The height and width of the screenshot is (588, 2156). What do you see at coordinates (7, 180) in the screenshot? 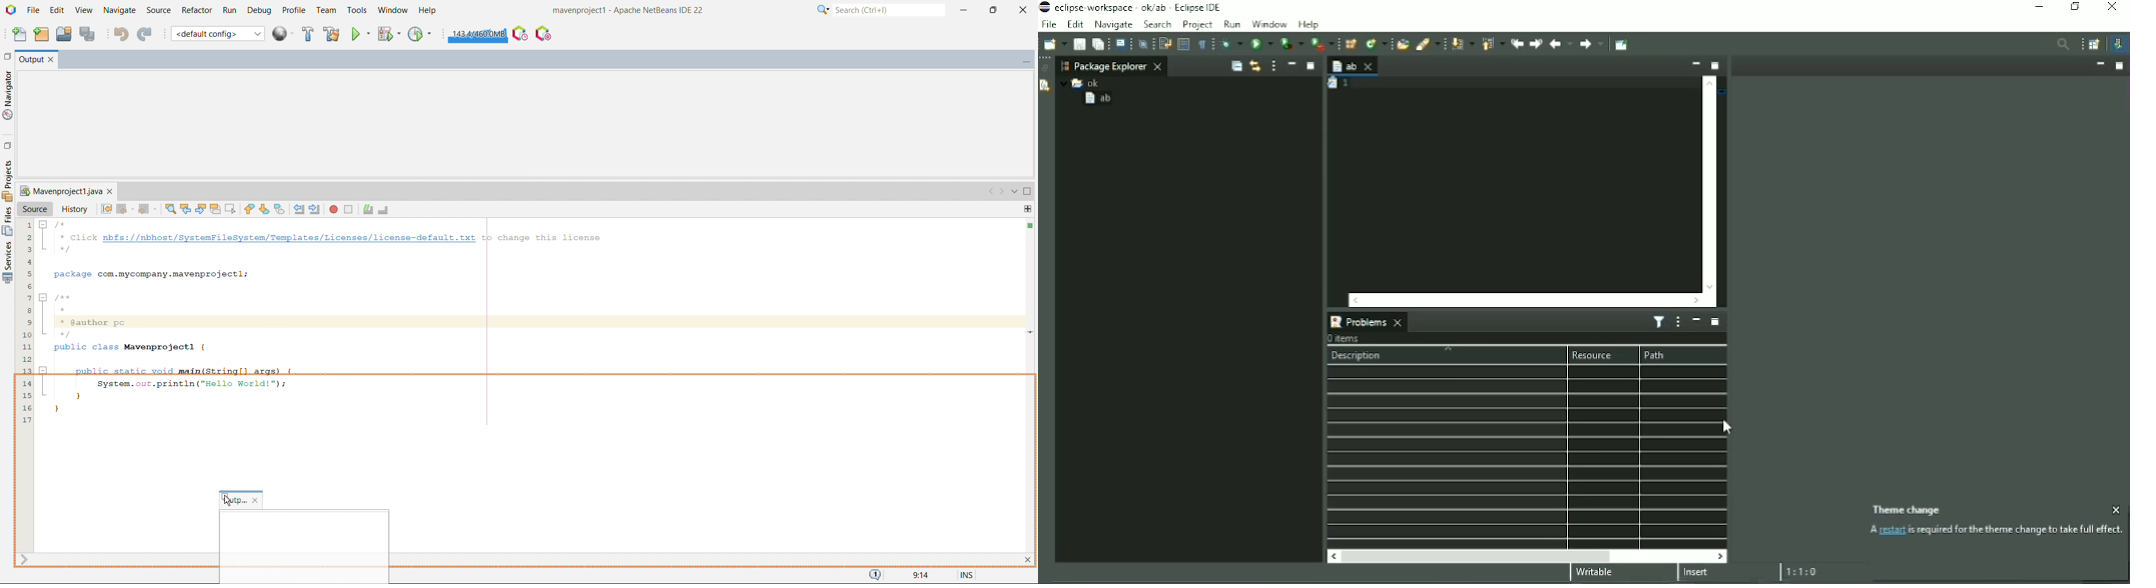
I see `services` at bounding box center [7, 180].